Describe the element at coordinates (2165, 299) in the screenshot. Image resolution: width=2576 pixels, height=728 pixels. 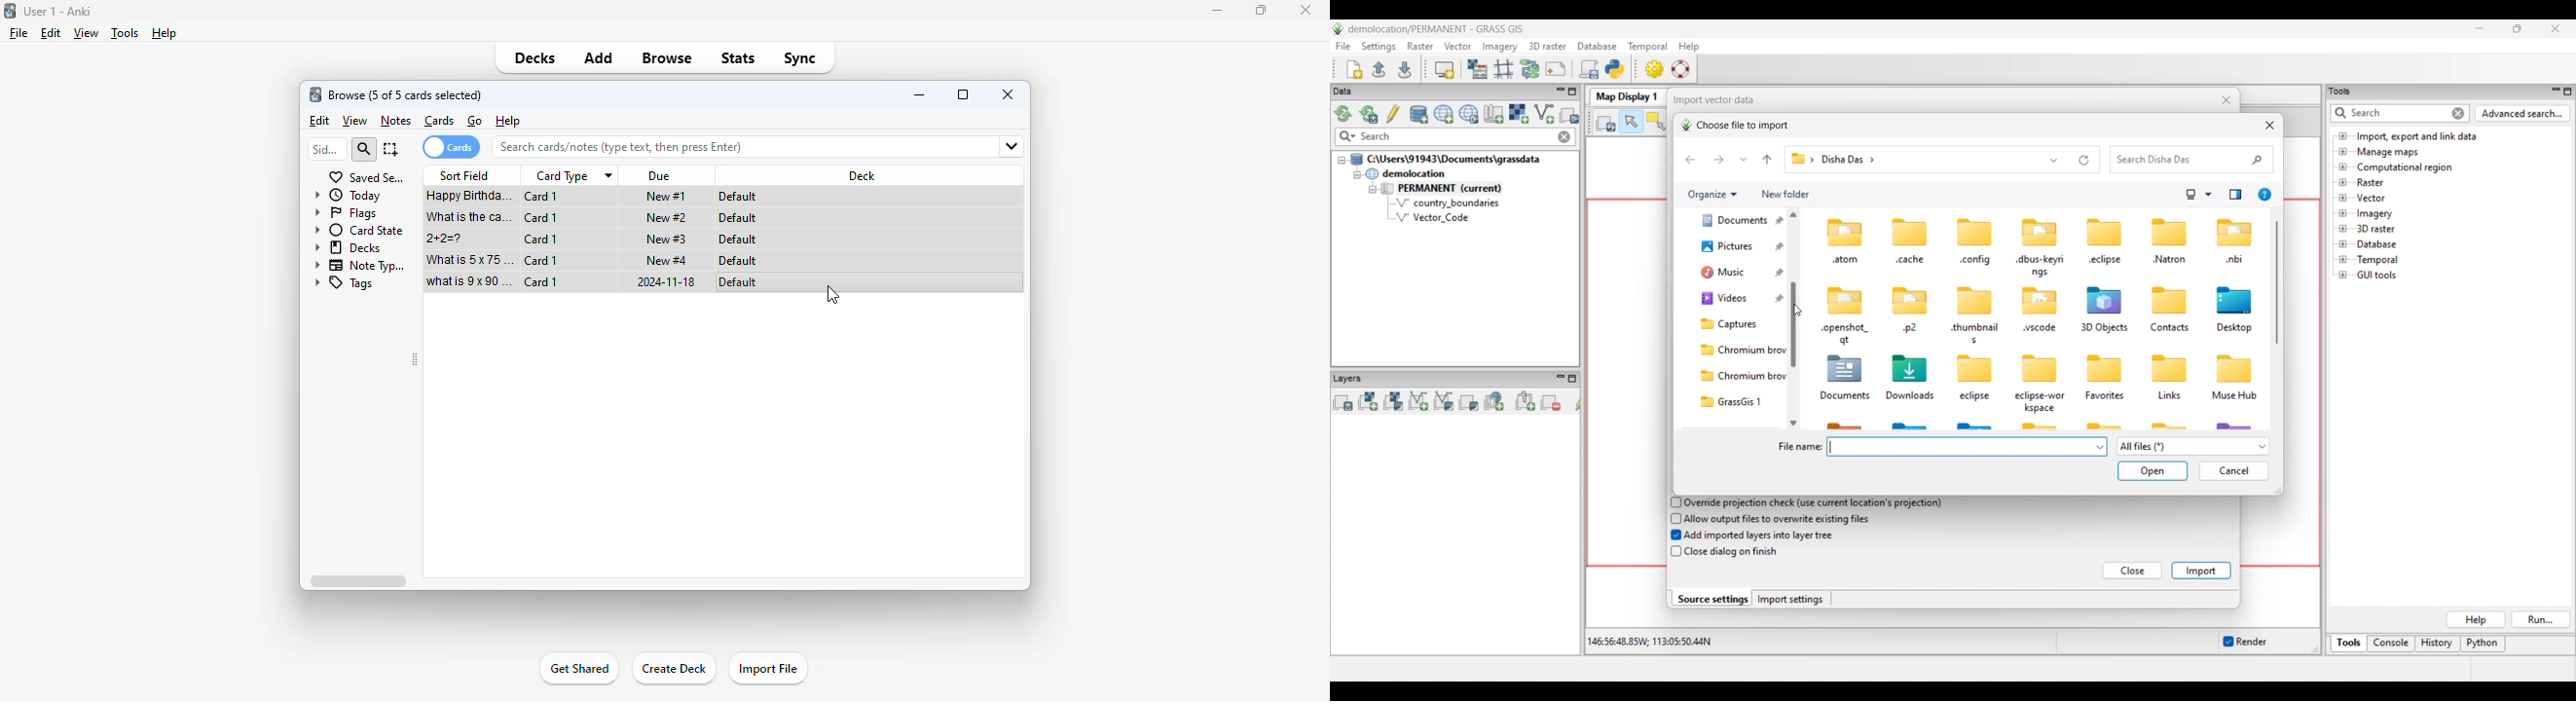
I see `icon` at that location.